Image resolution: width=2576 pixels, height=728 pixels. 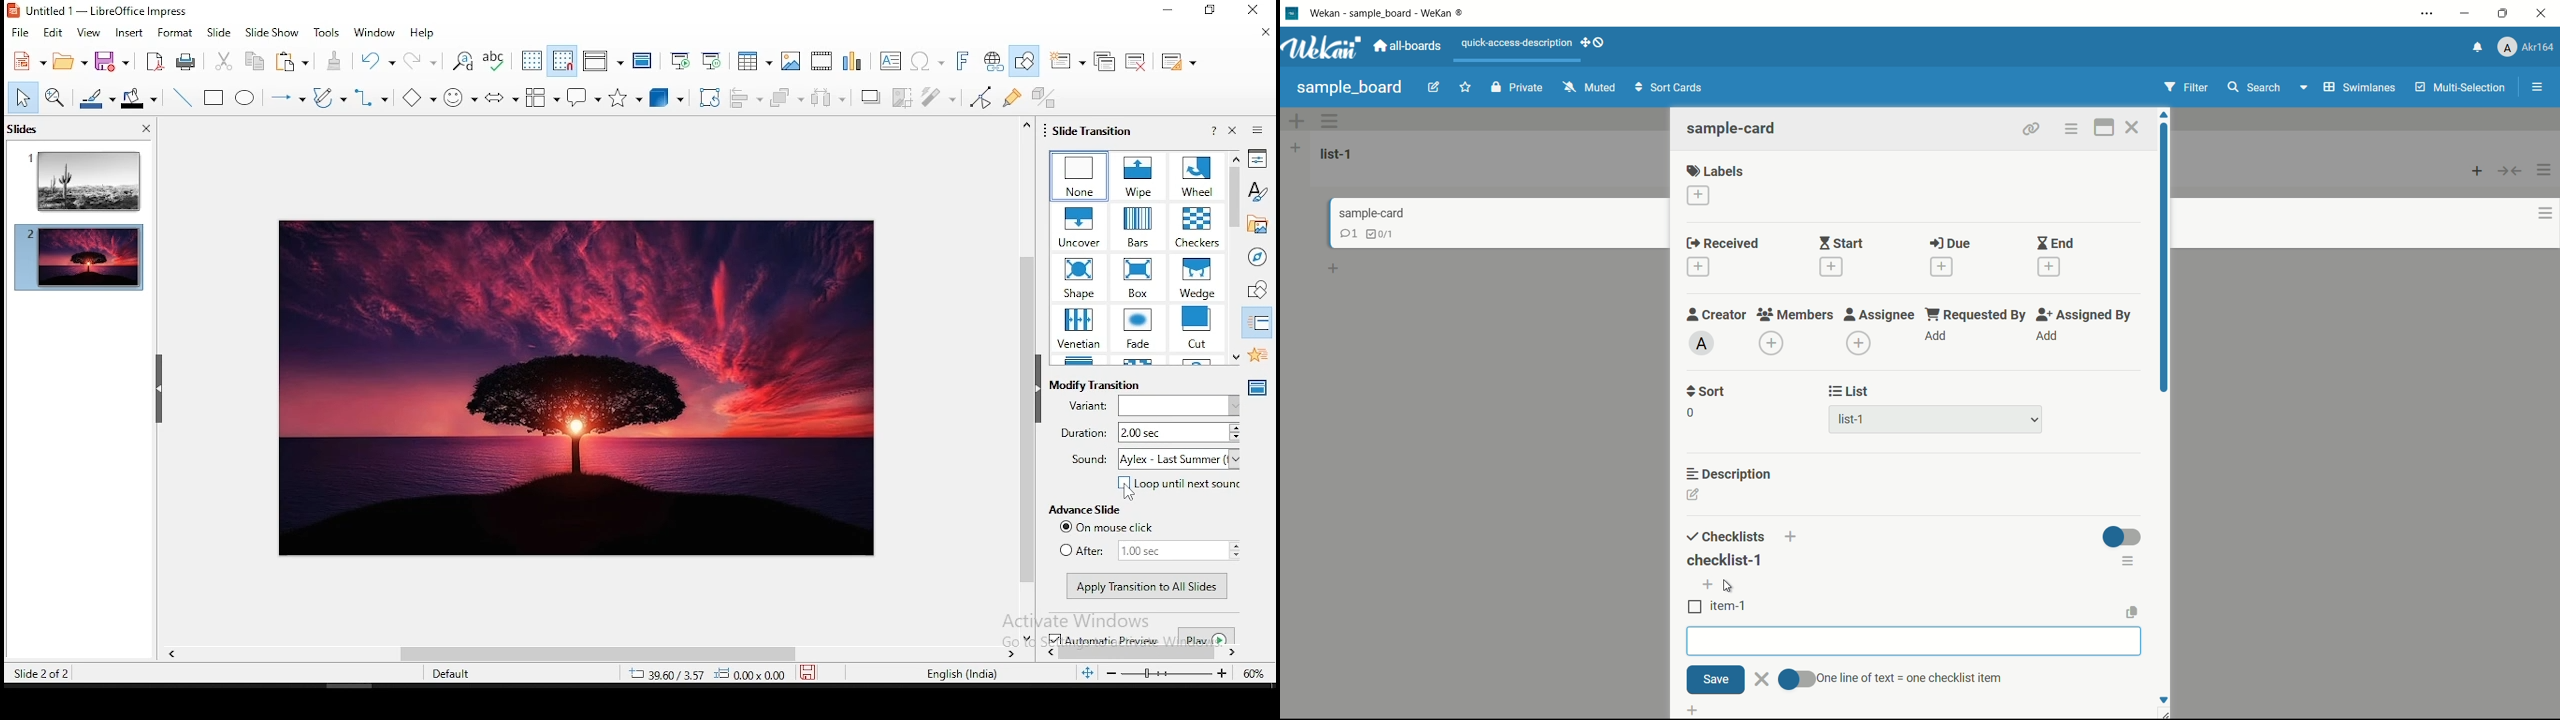 I want to click on toggle button, so click(x=2123, y=538).